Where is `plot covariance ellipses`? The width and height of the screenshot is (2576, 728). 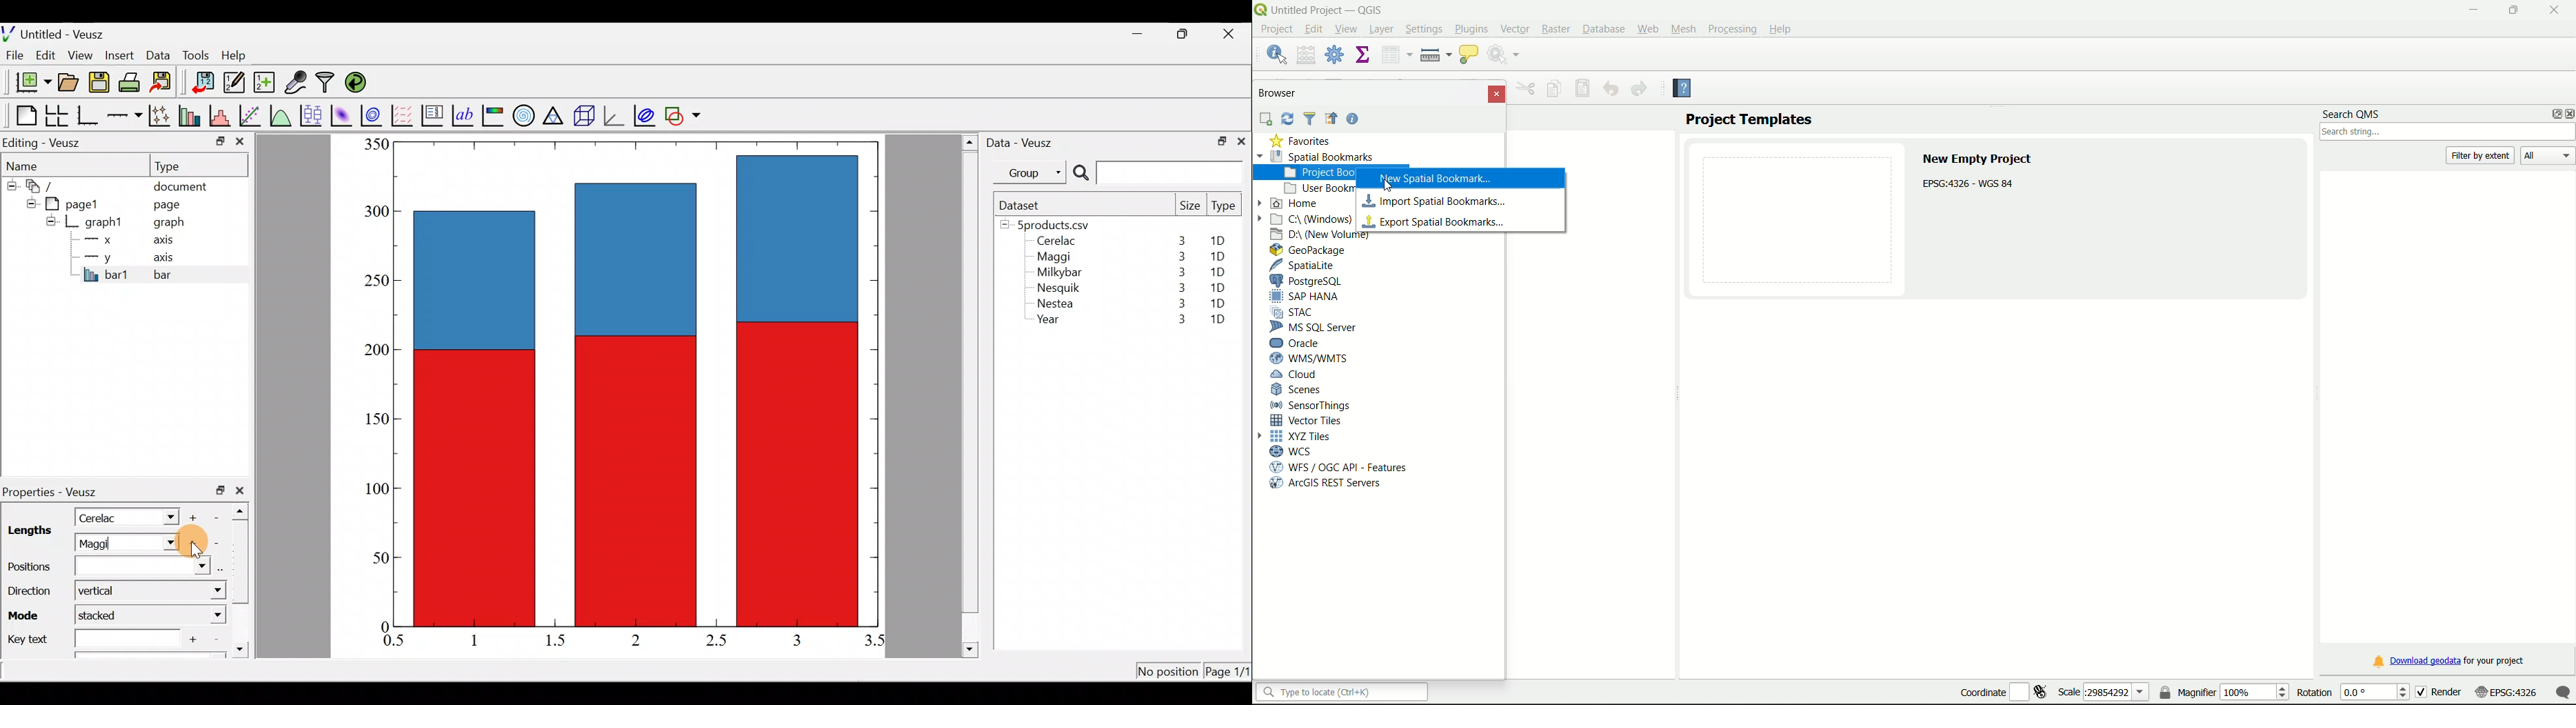 plot covariance ellipses is located at coordinates (646, 114).